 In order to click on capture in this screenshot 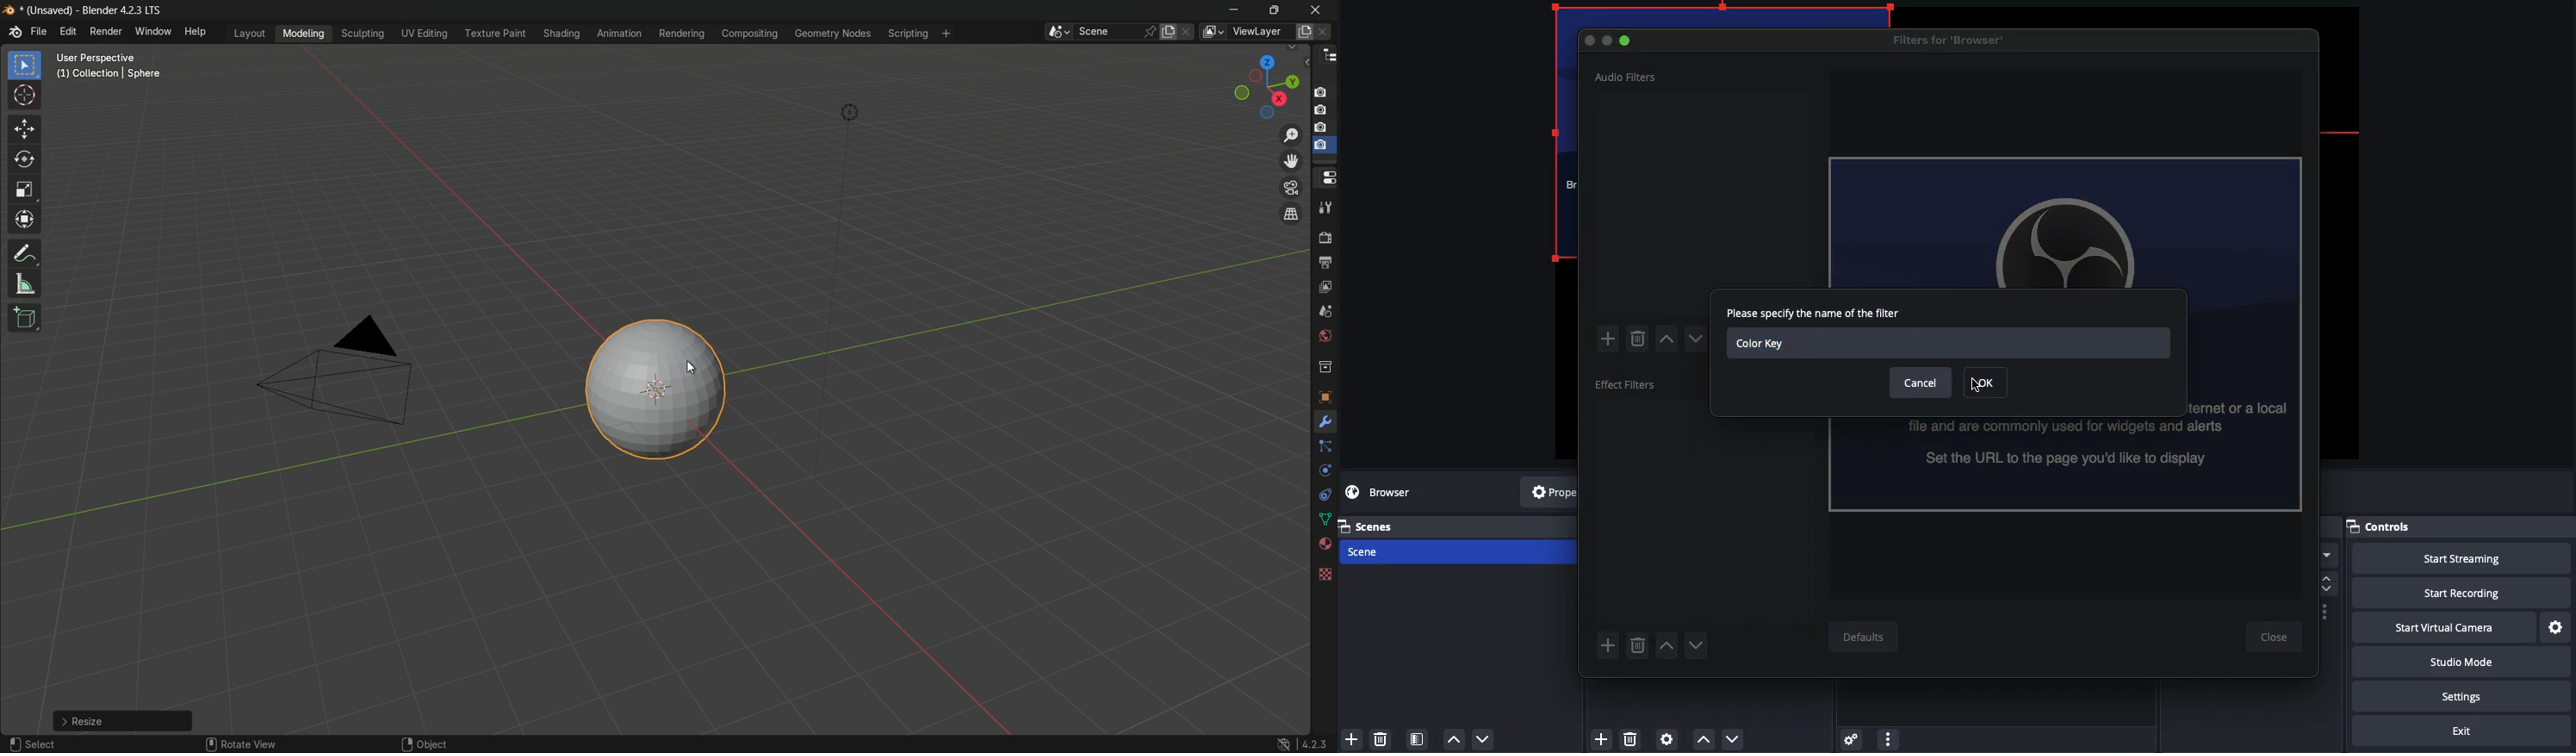, I will do `click(1322, 87)`.